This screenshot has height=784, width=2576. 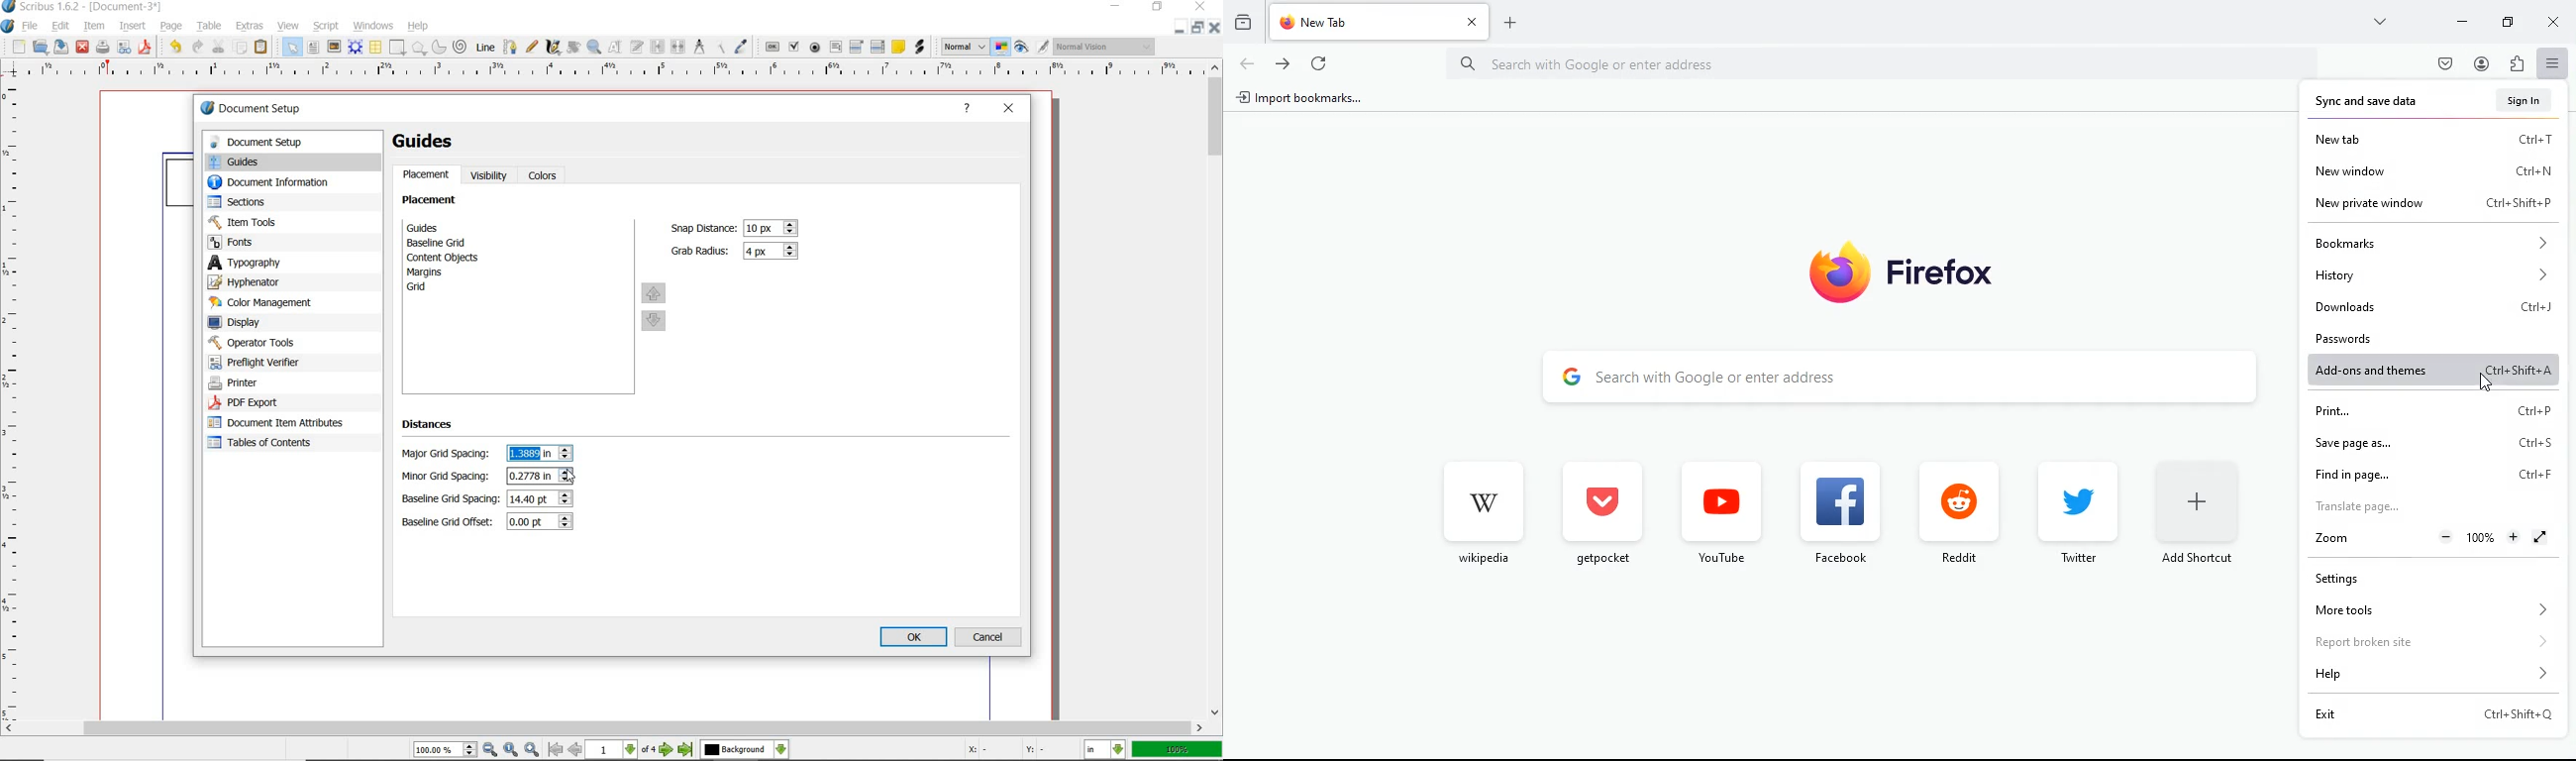 What do you see at coordinates (434, 427) in the screenshot?
I see `distances` at bounding box center [434, 427].